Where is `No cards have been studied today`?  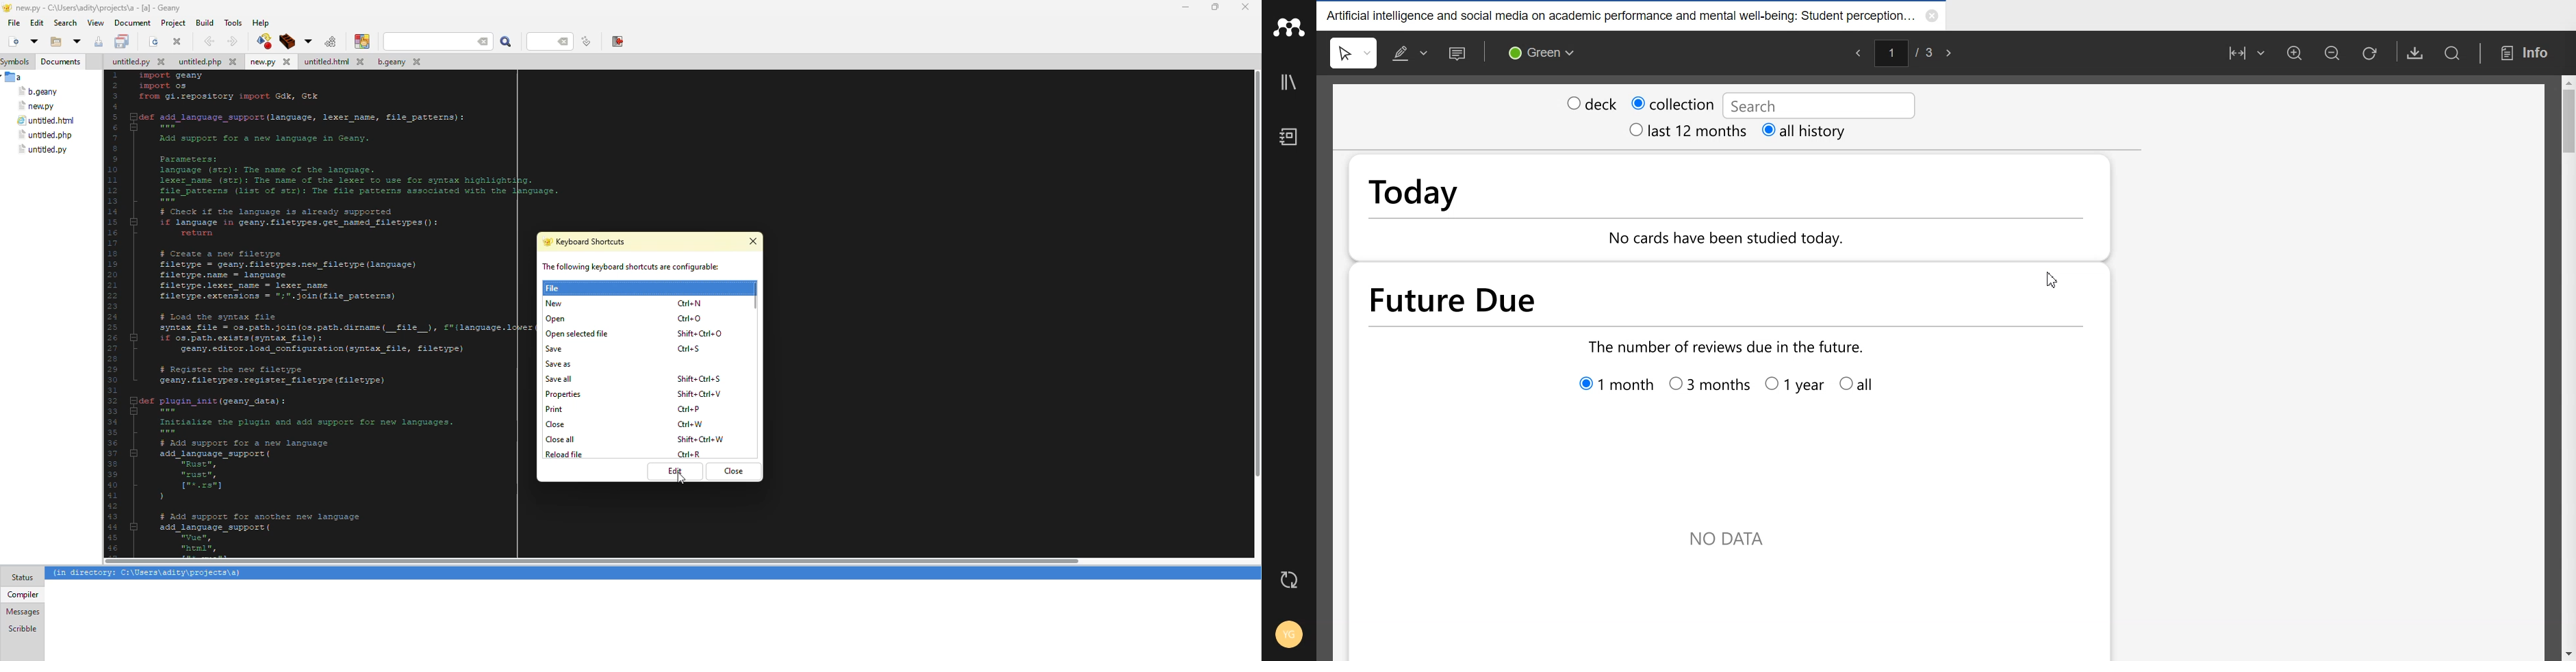
No cards have been studied today is located at coordinates (1751, 241).